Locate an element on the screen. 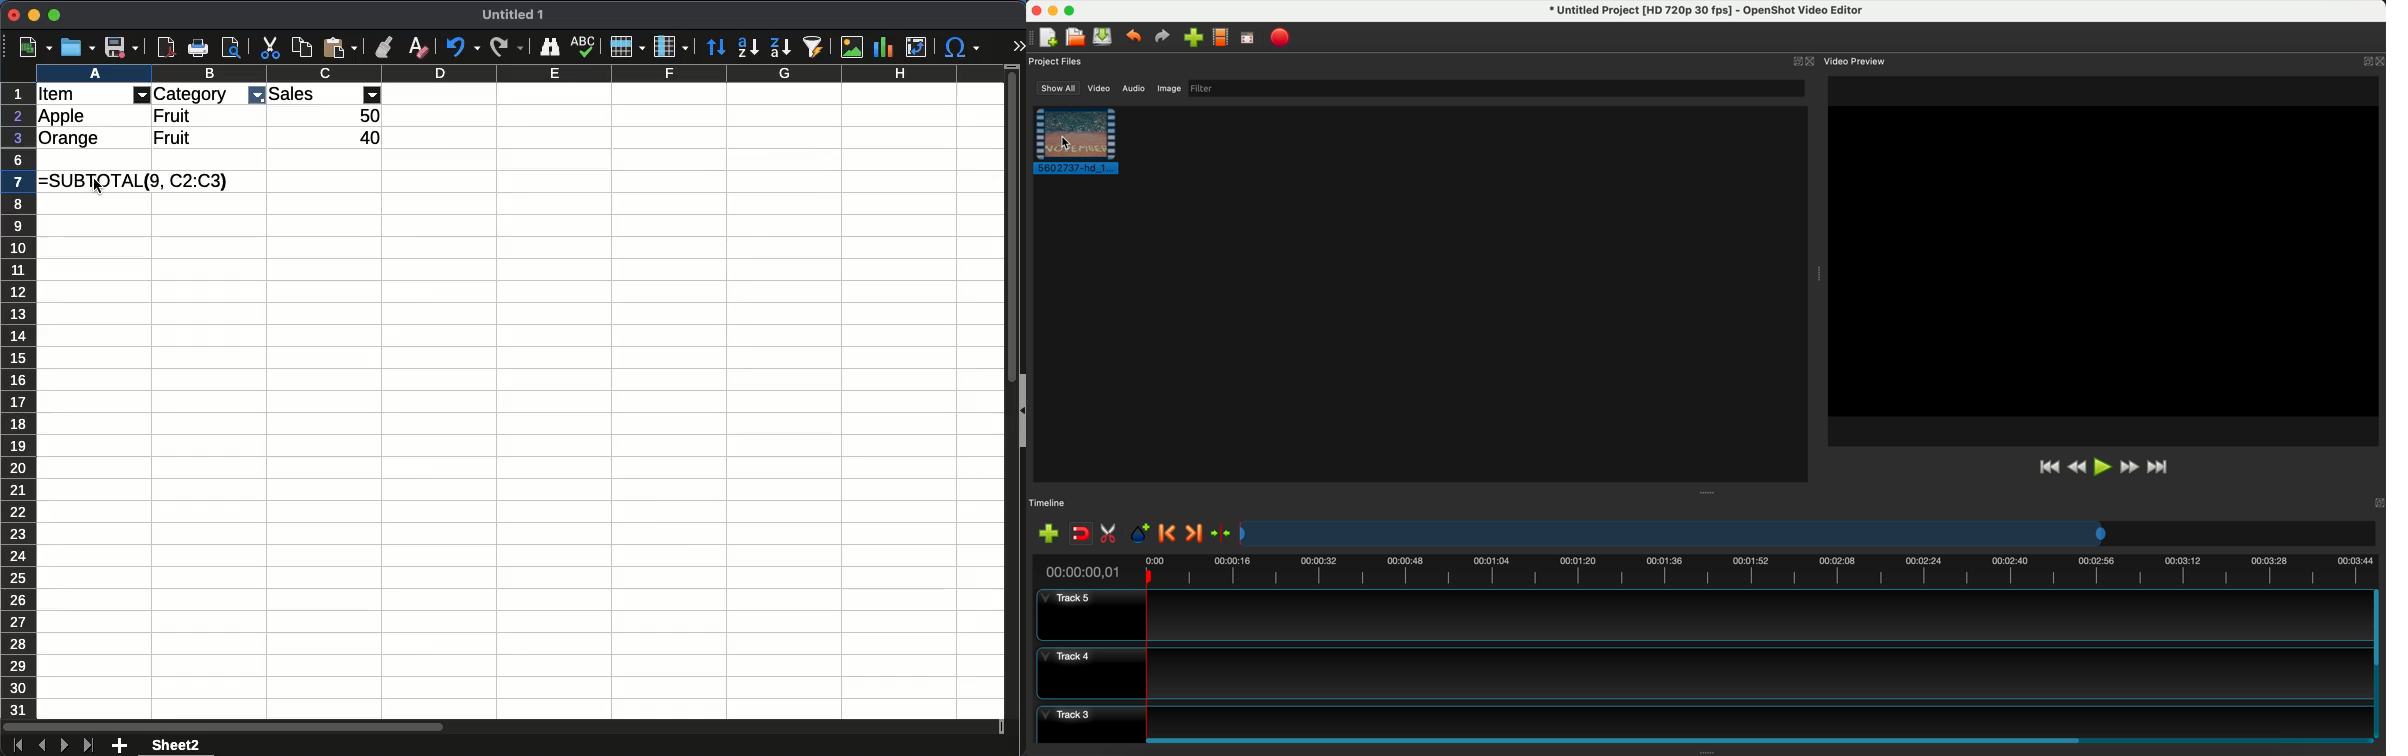 Image resolution: width=2408 pixels, height=756 pixels. print is located at coordinates (197, 47).